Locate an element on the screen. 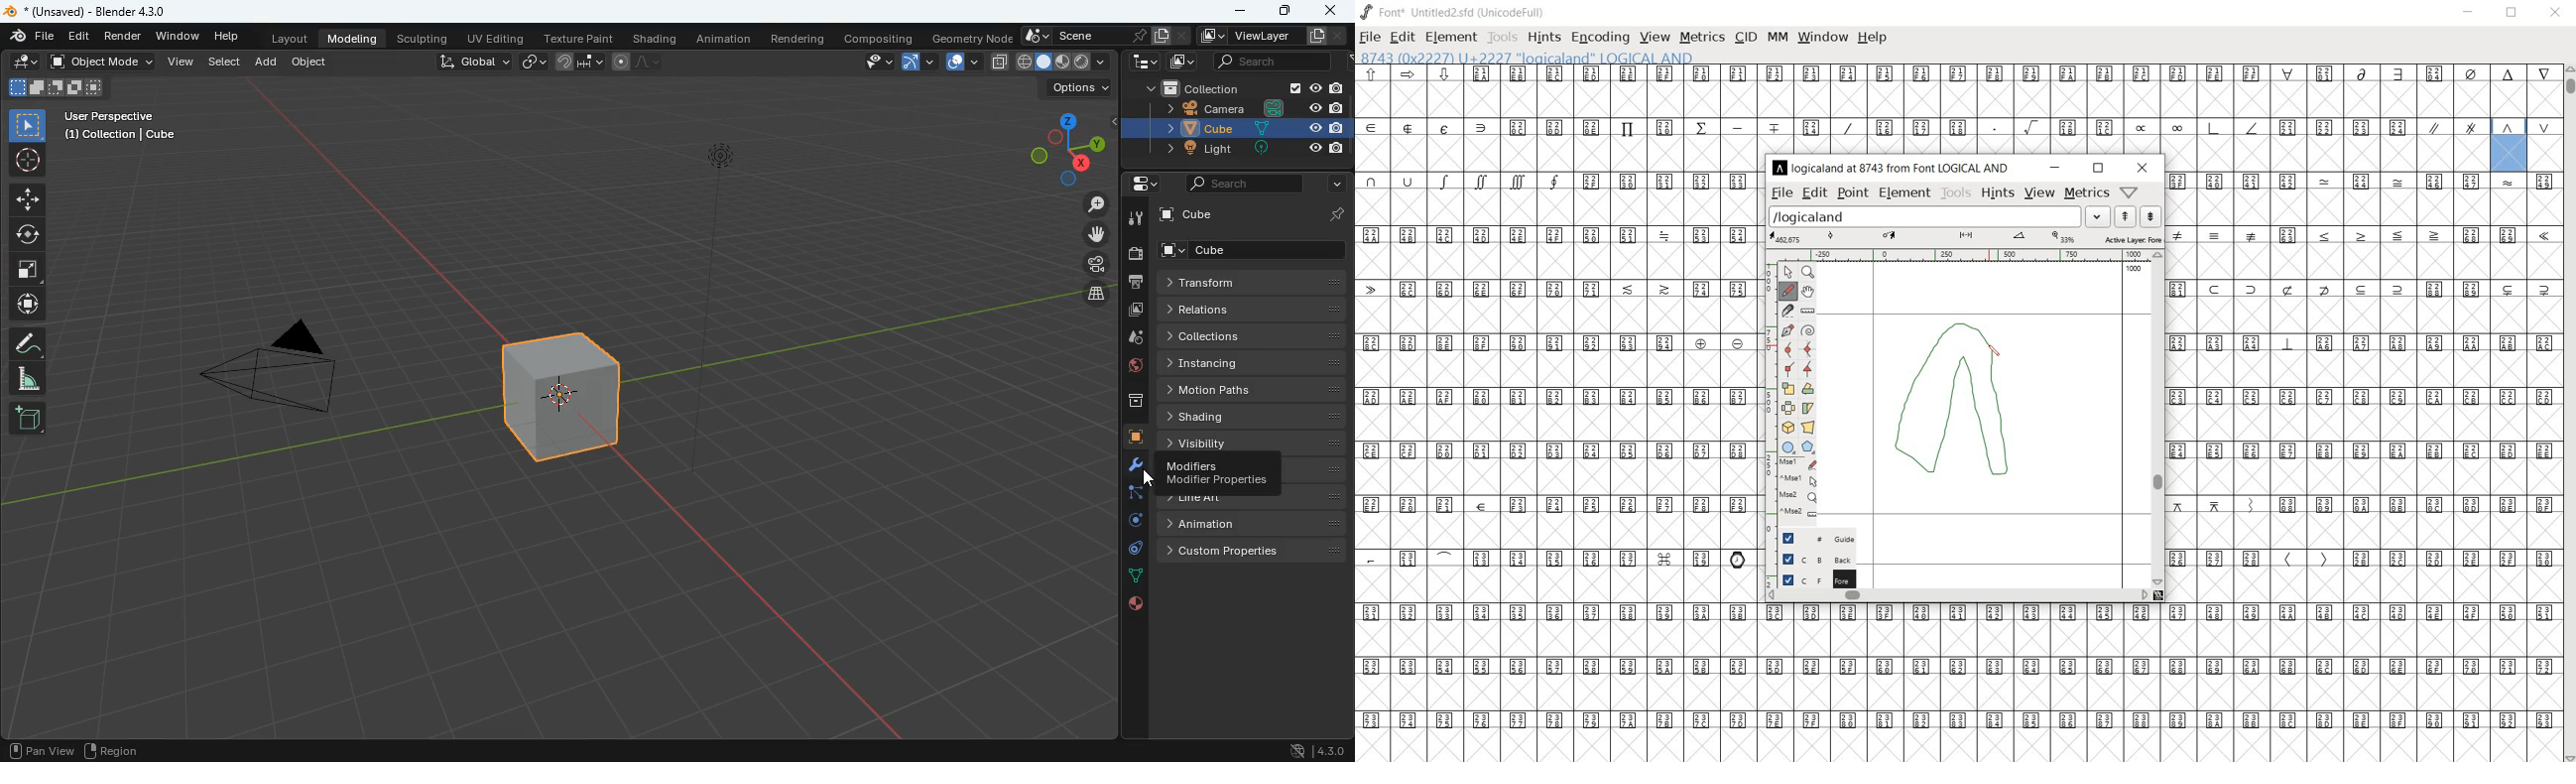 This screenshot has height=784, width=2576. visibility is located at coordinates (1259, 444).